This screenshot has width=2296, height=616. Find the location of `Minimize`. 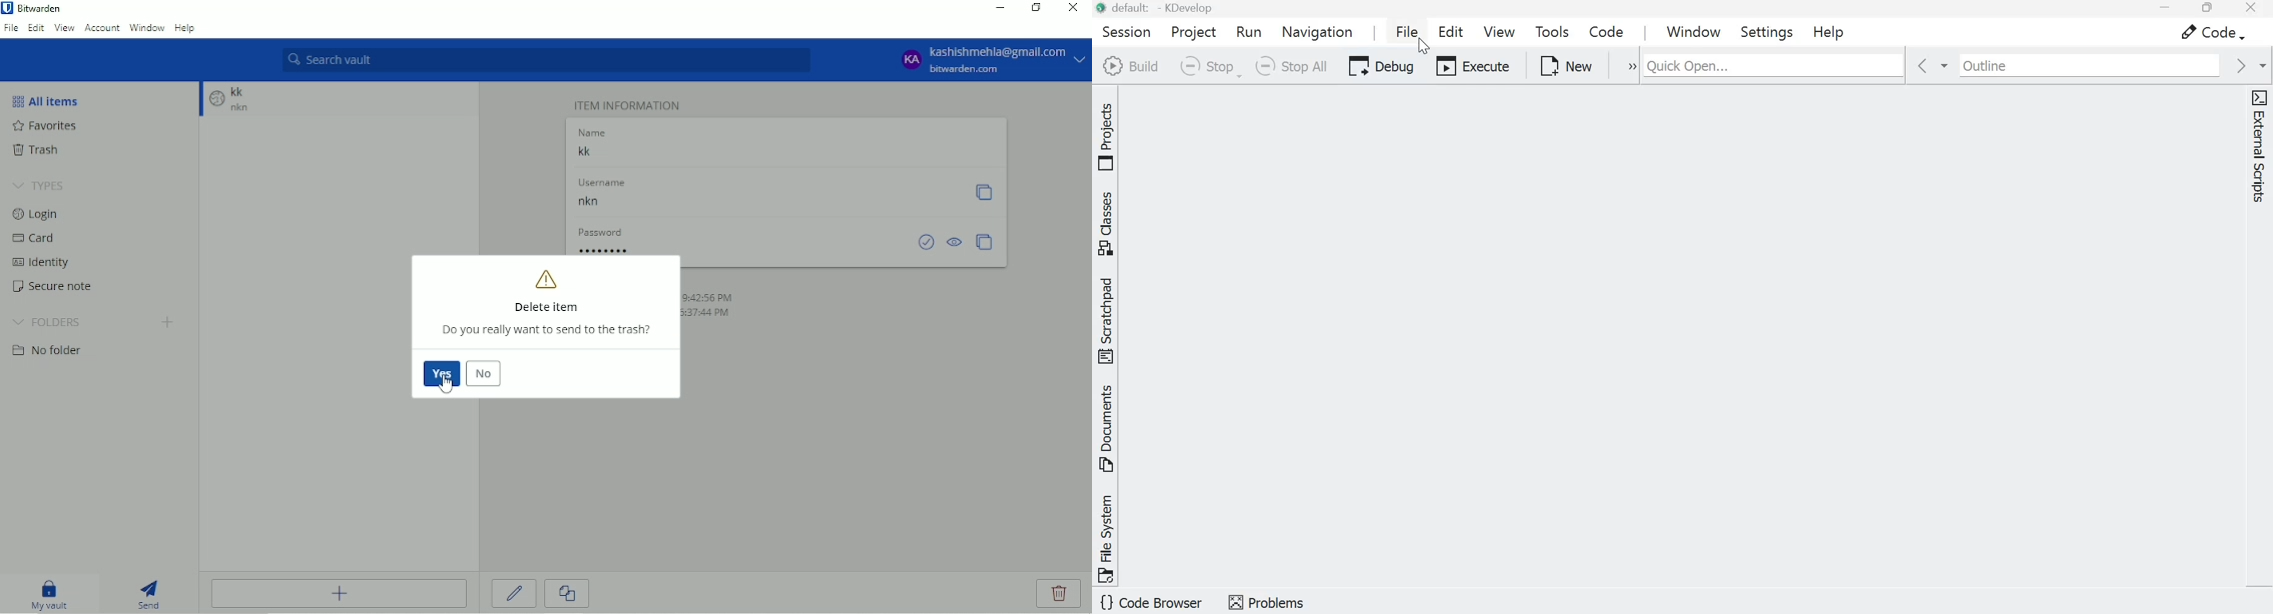

Minimize is located at coordinates (999, 8).